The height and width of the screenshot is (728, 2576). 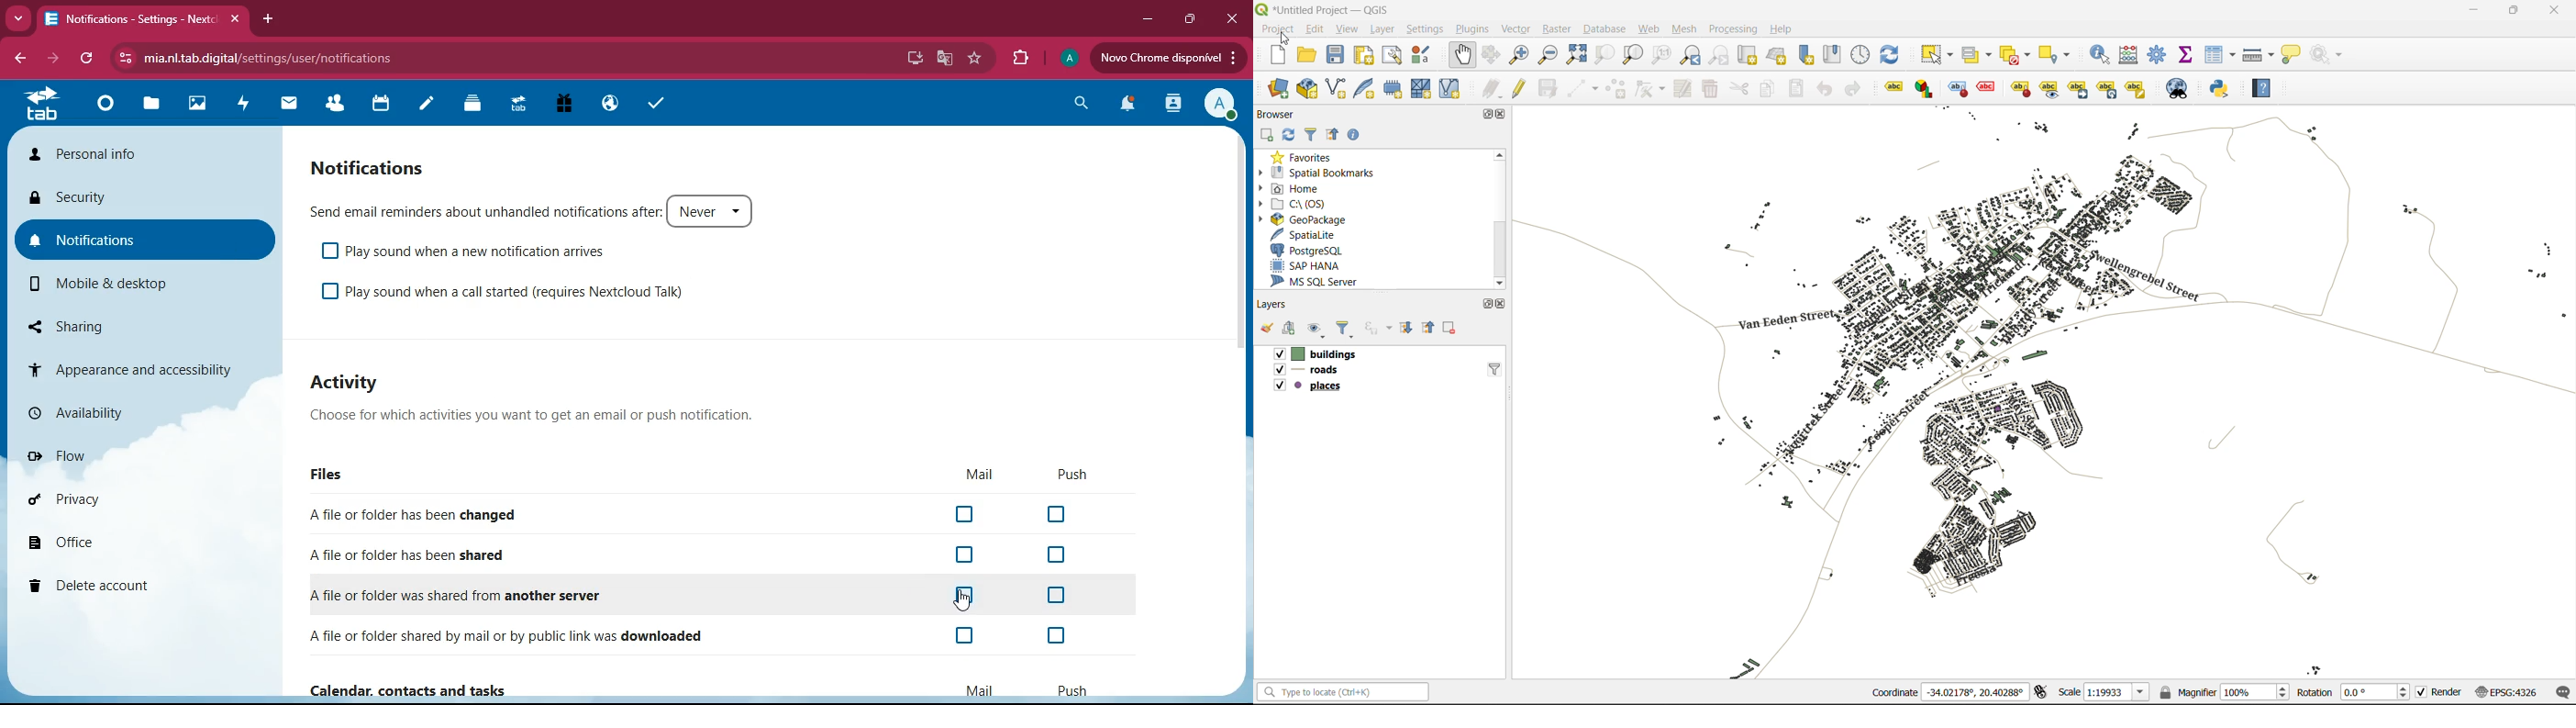 What do you see at coordinates (1312, 28) in the screenshot?
I see `edit` at bounding box center [1312, 28].